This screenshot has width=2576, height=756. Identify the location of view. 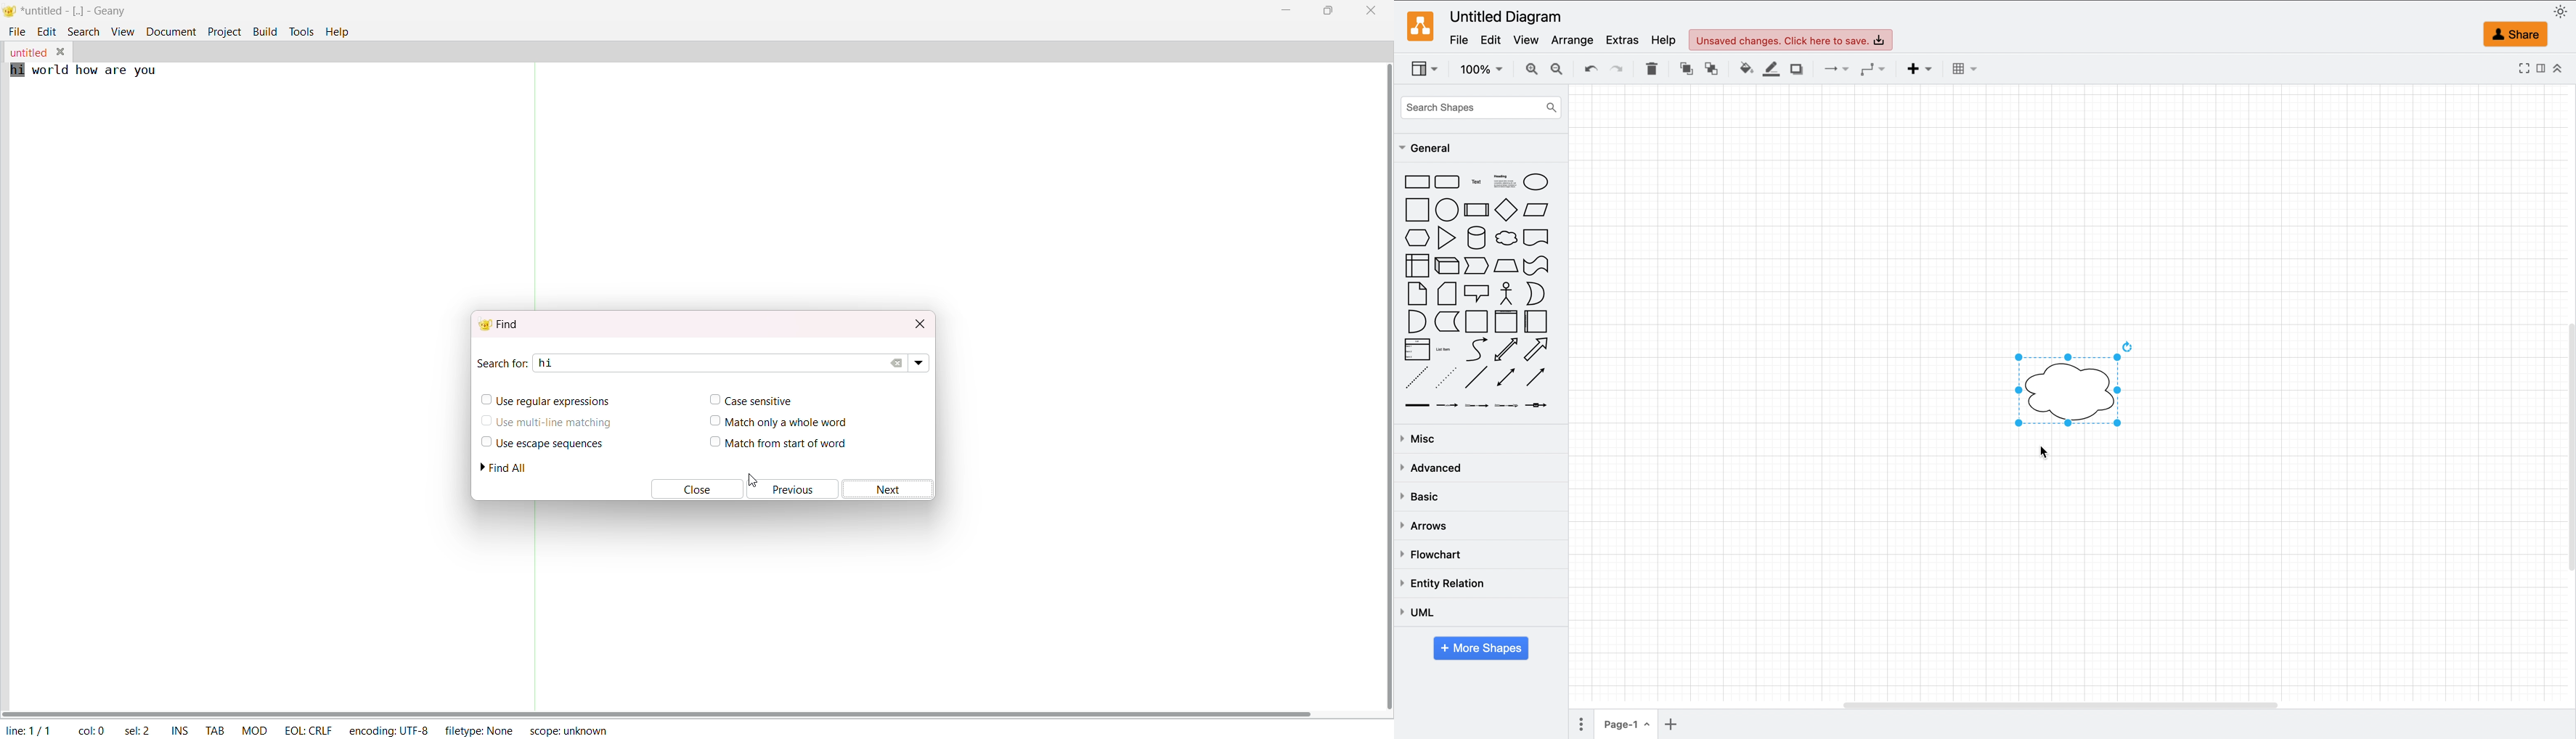
(1428, 69).